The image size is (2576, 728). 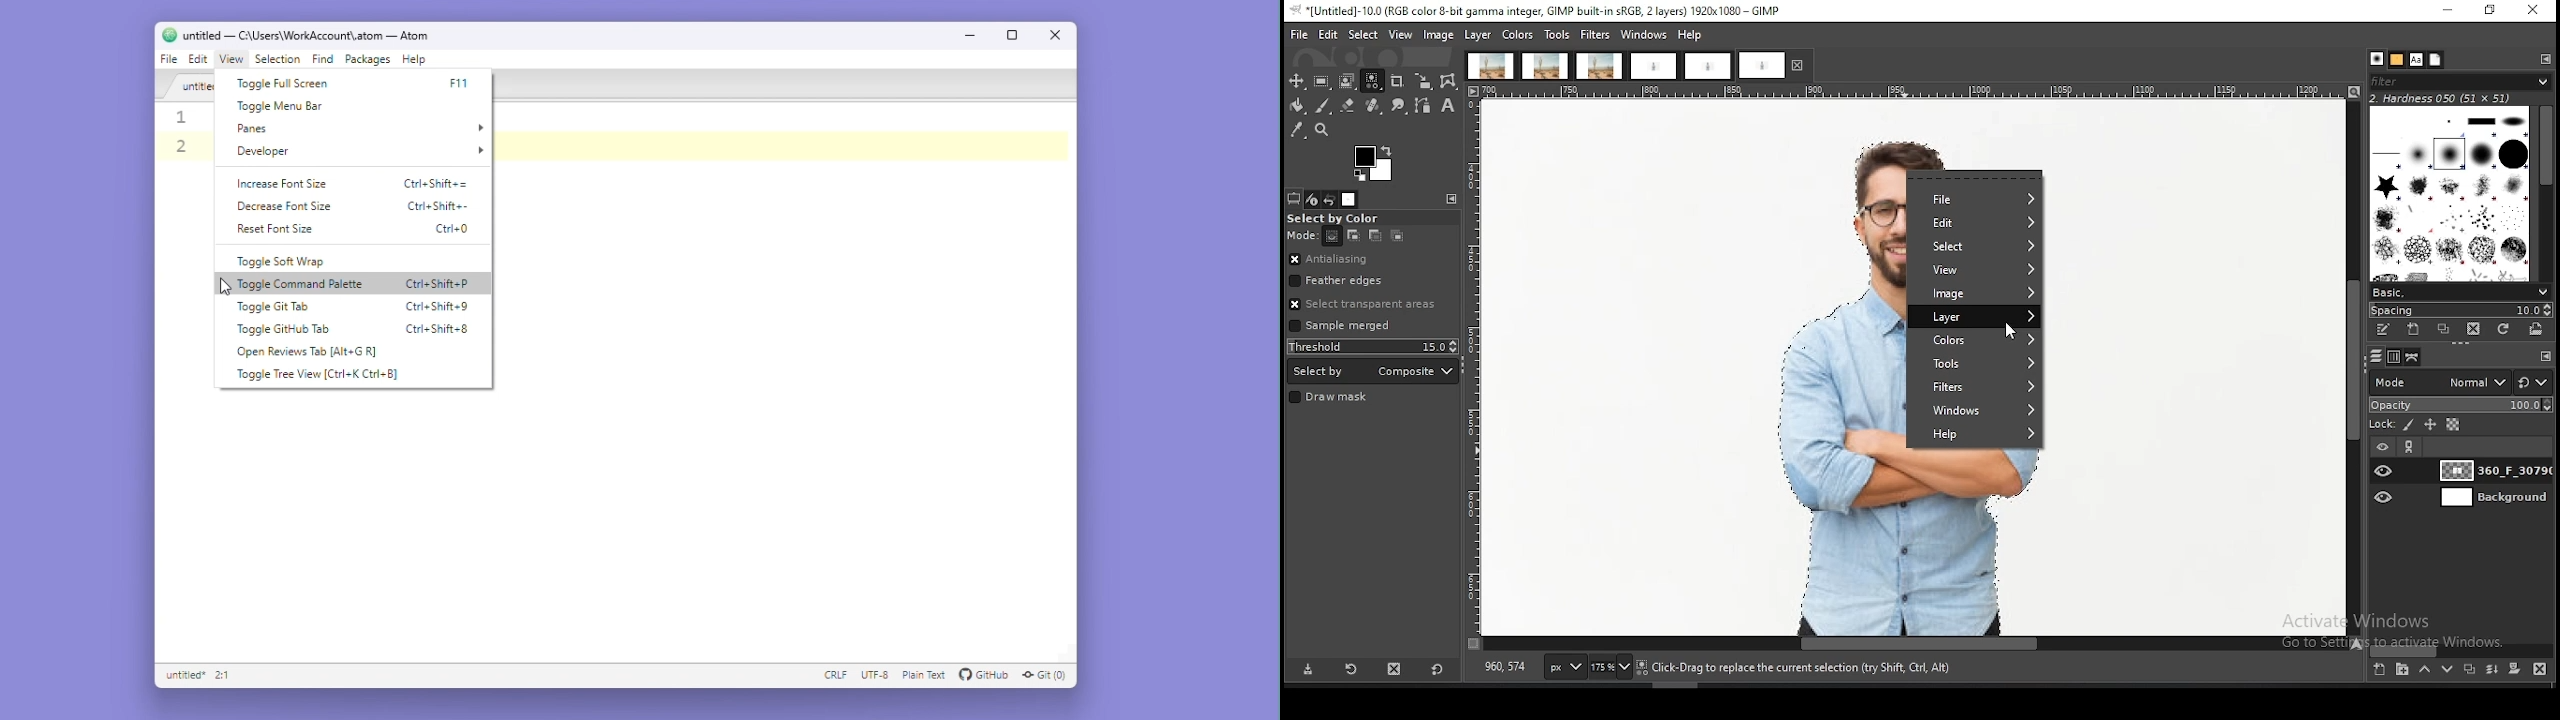 I want to click on add to the current selection, so click(x=1351, y=236).